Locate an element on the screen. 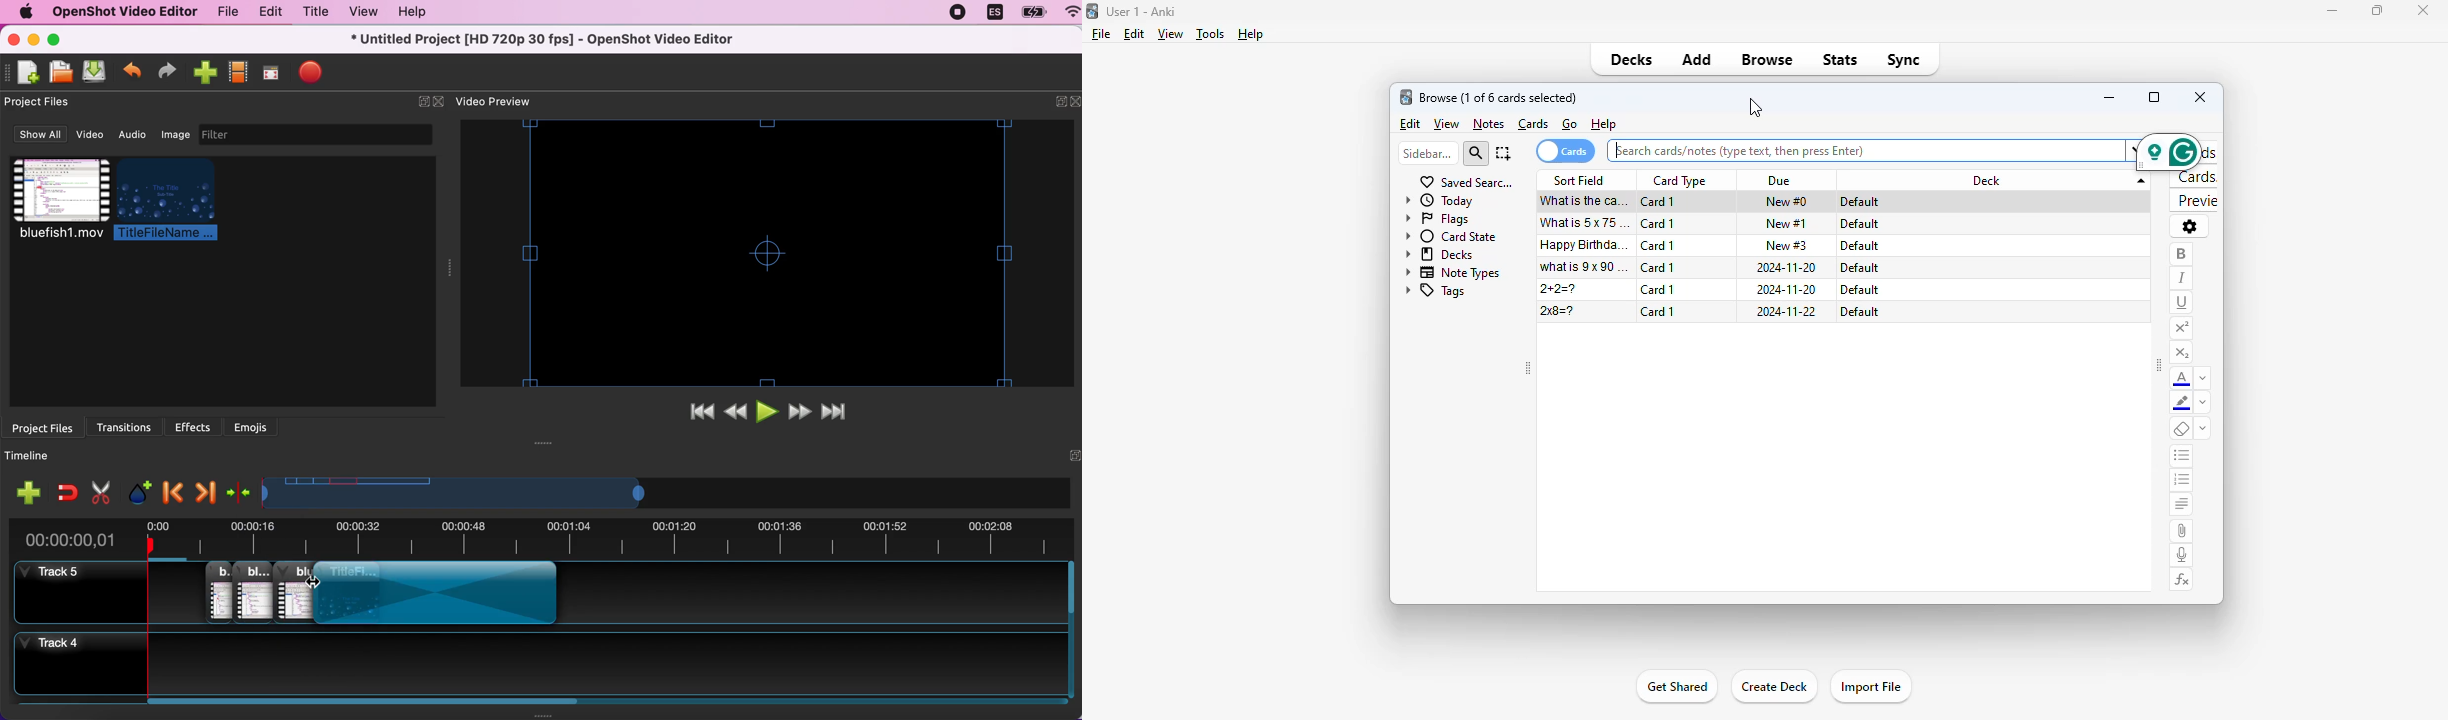 This screenshot has height=728, width=2464. close is located at coordinates (2422, 9).